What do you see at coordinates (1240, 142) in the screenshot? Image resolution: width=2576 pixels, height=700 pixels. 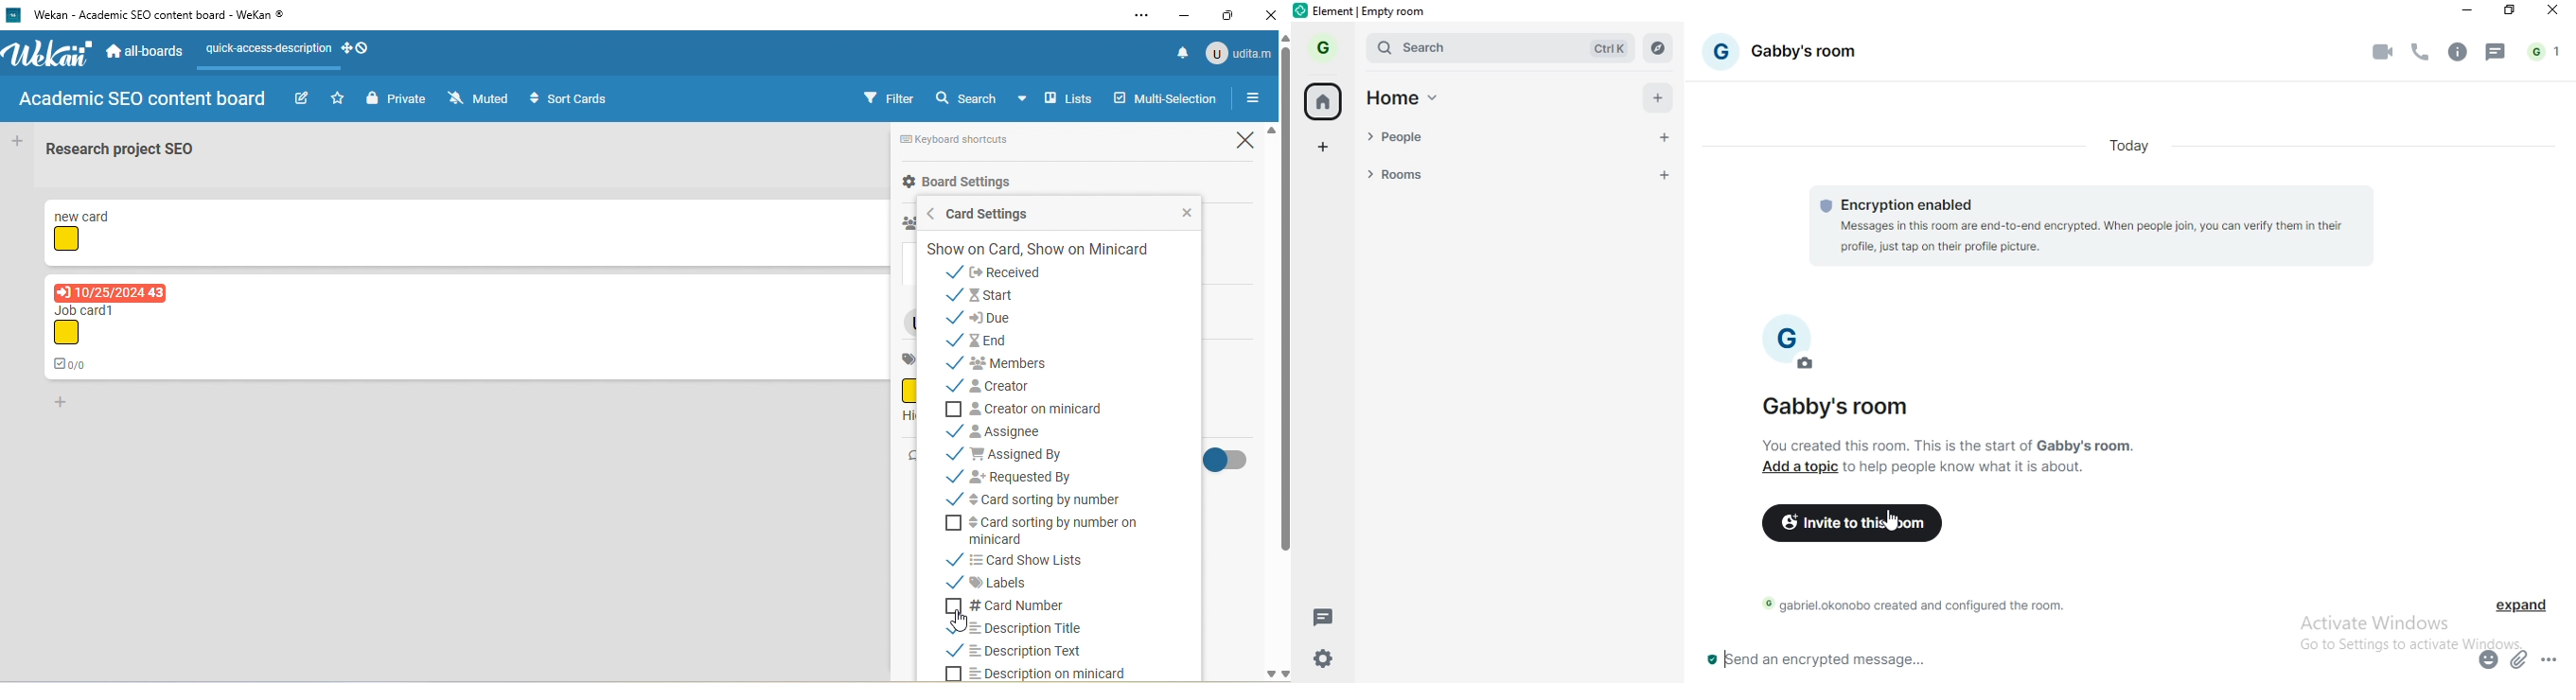 I see `close` at bounding box center [1240, 142].